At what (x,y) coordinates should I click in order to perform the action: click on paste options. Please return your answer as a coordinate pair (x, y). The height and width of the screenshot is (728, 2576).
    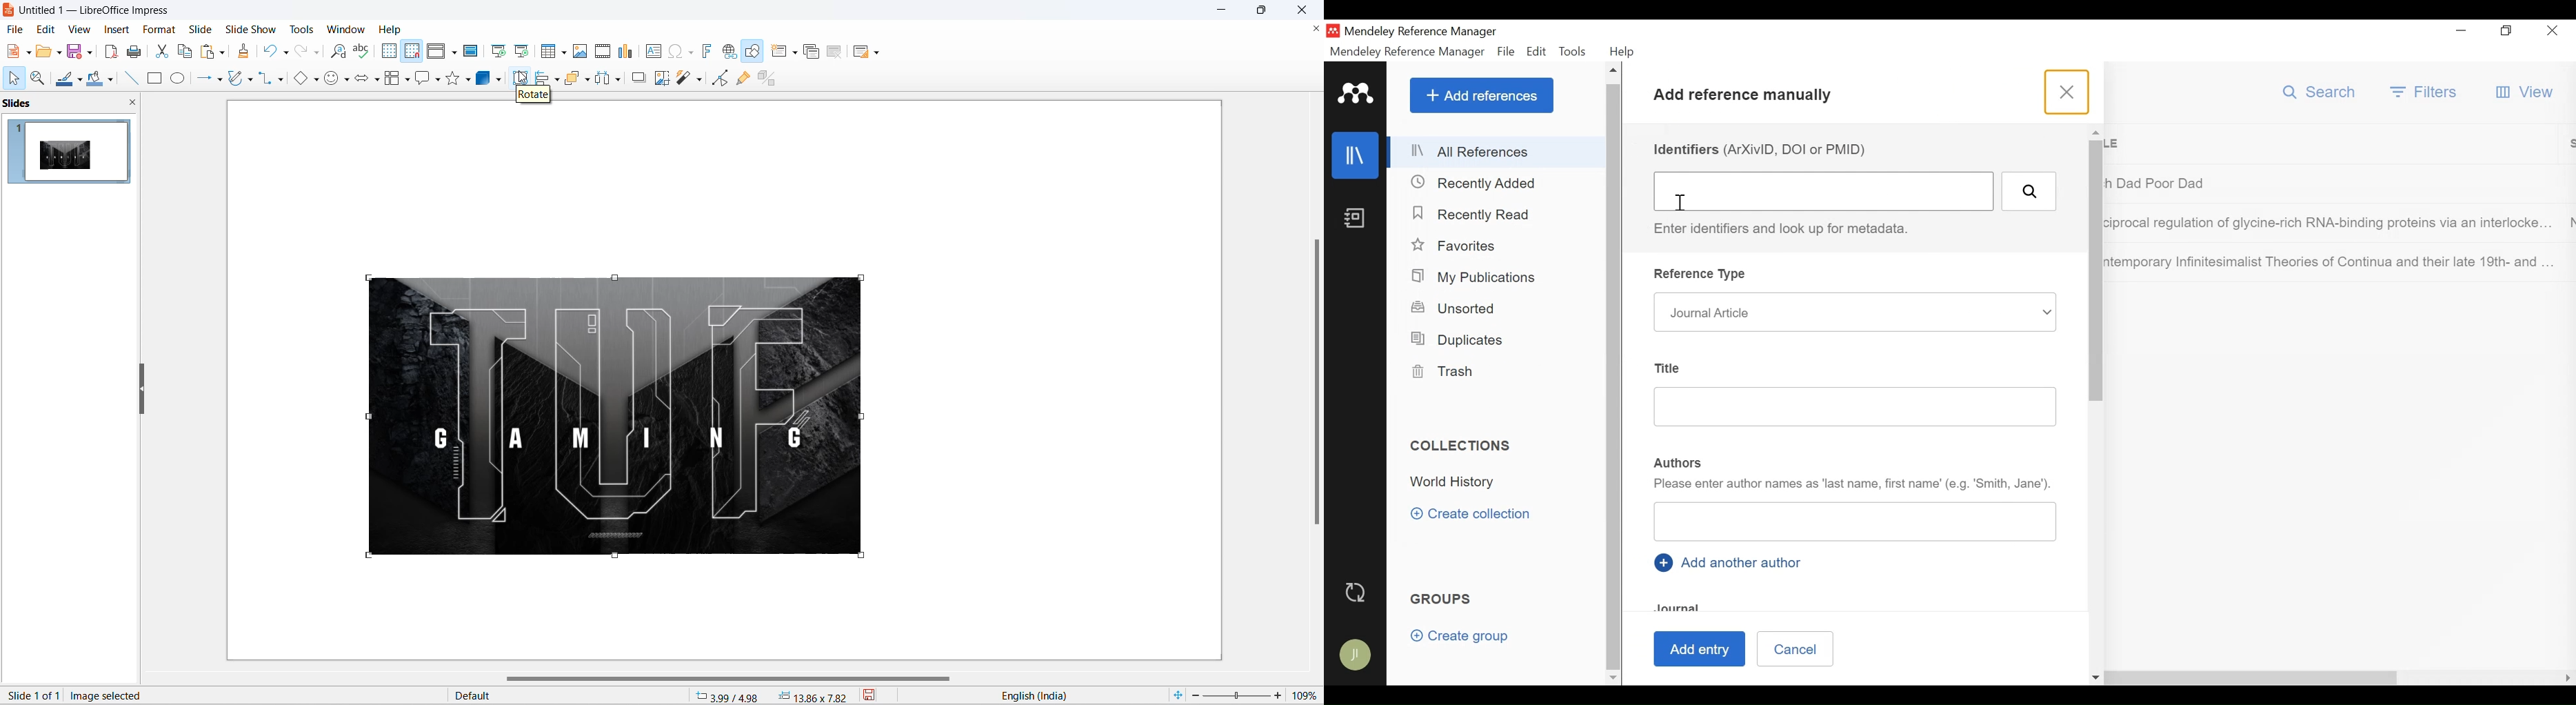
    Looking at the image, I should click on (221, 50).